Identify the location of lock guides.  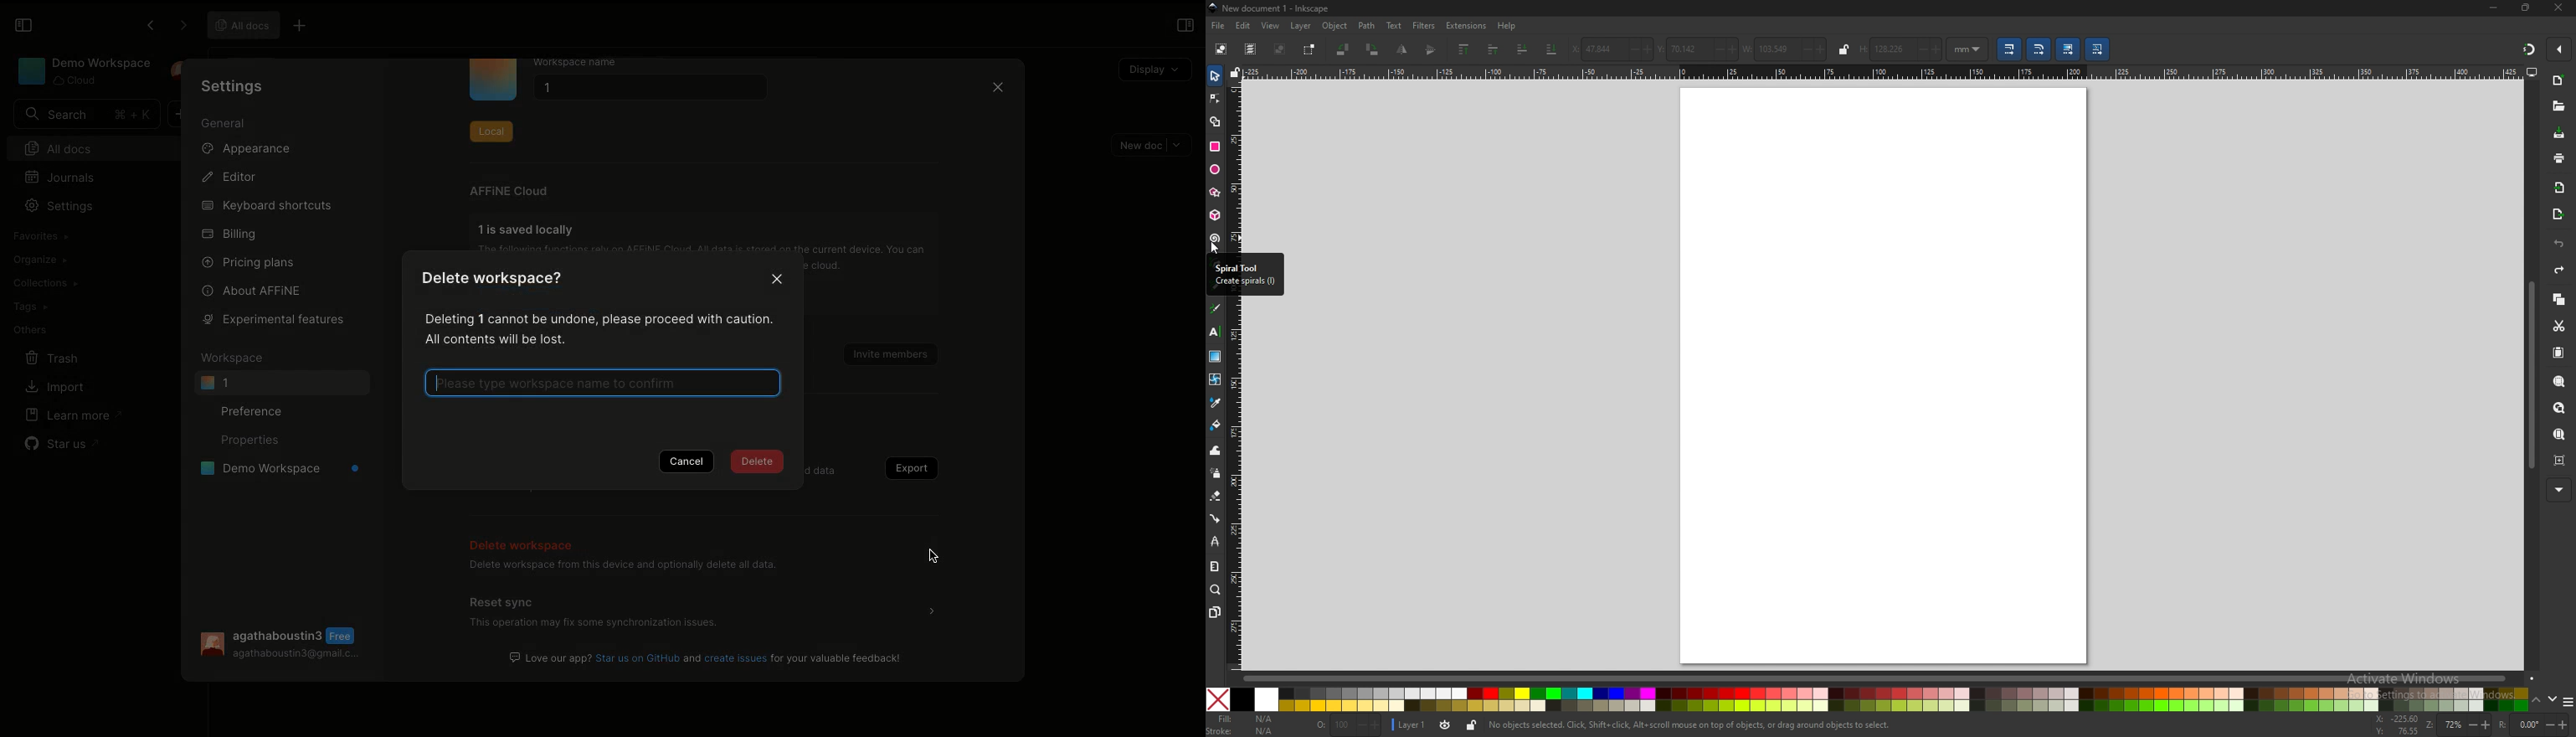
(1236, 74).